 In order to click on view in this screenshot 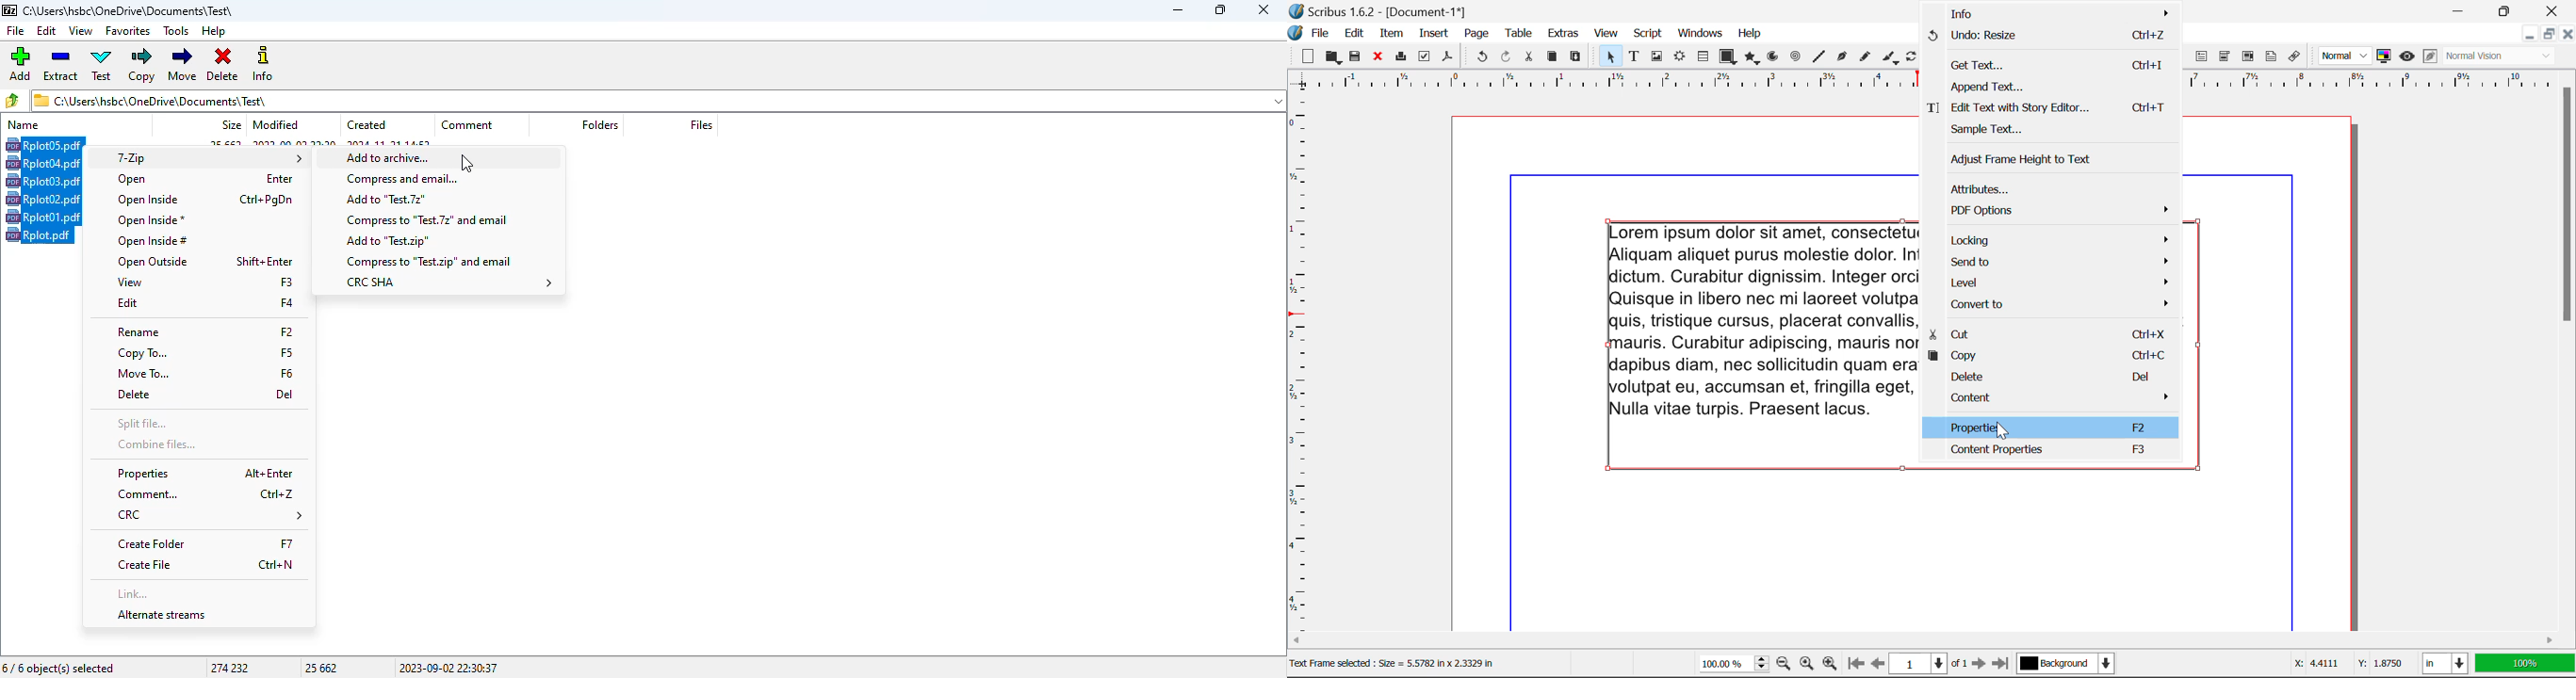, I will do `click(81, 30)`.